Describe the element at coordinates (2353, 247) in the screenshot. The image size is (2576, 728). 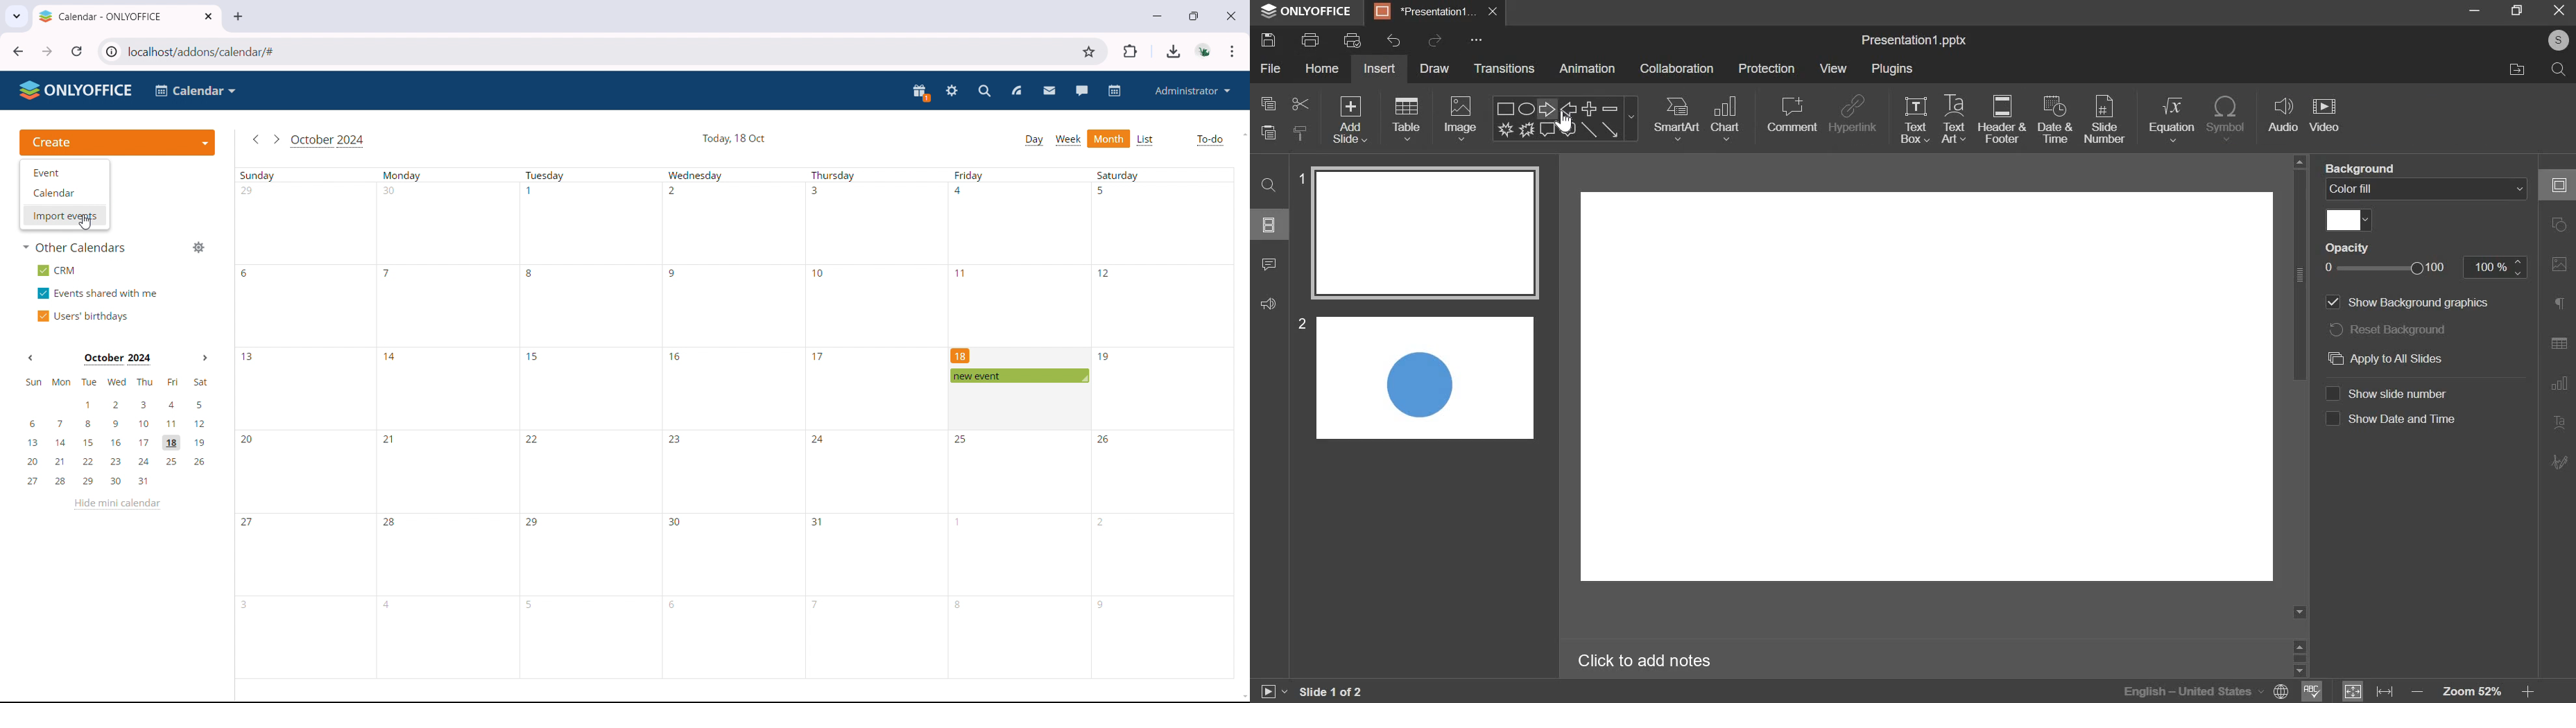
I see `opacity` at that location.